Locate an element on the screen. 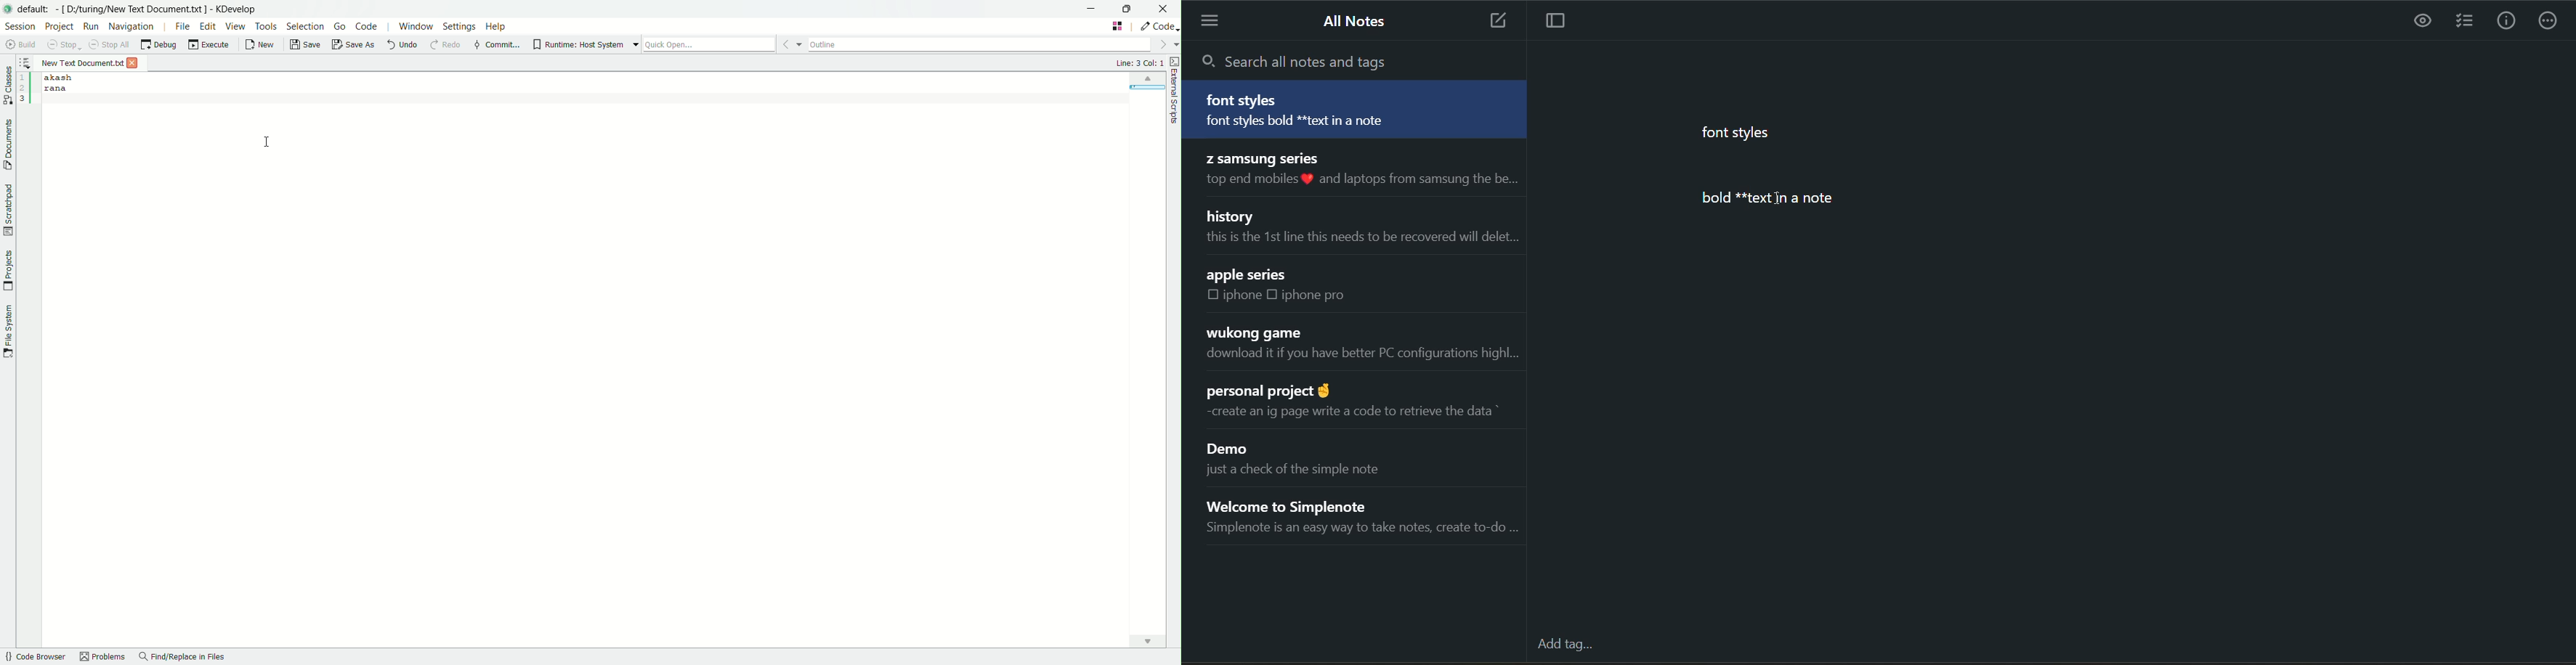 The width and height of the screenshot is (2576, 672). Demo is located at coordinates (1233, 450).